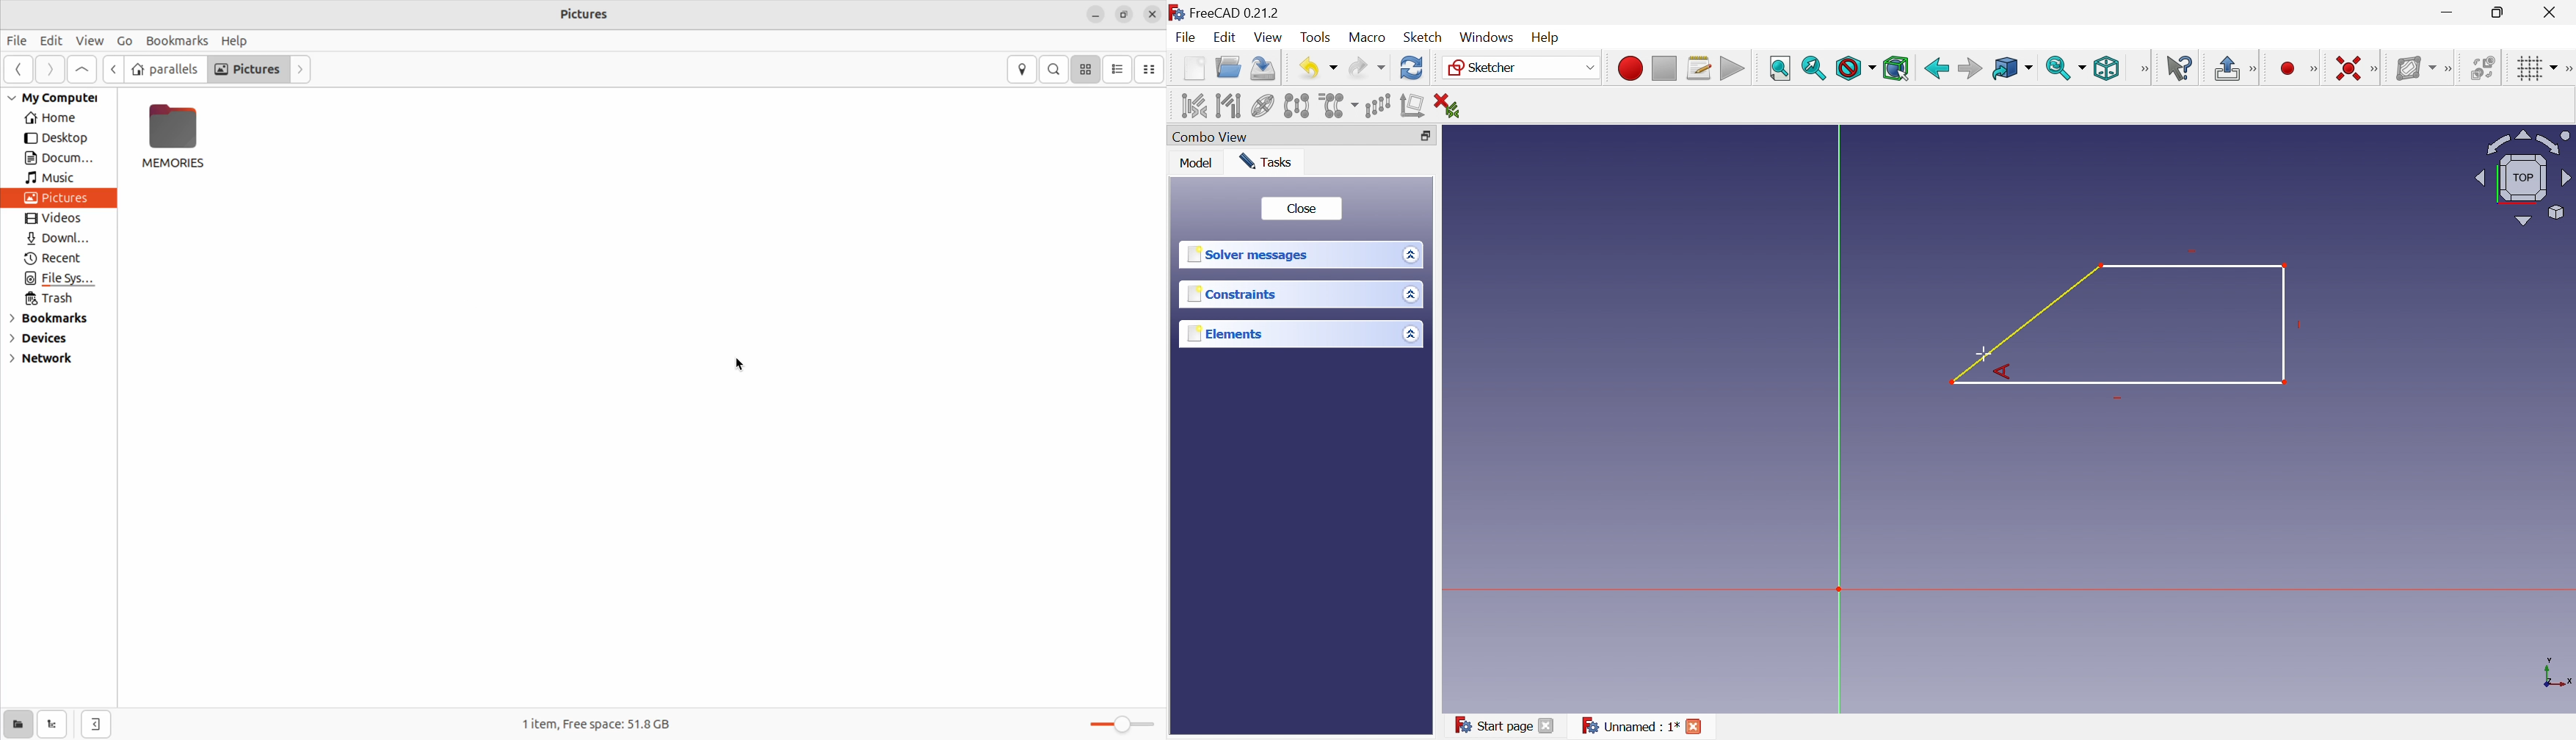 The height and width of the screenshot is (756, 2576). What do you see at coordinates (58, 99) in the screenshot?
I see `My Computer` at bounding box center [58, 99].